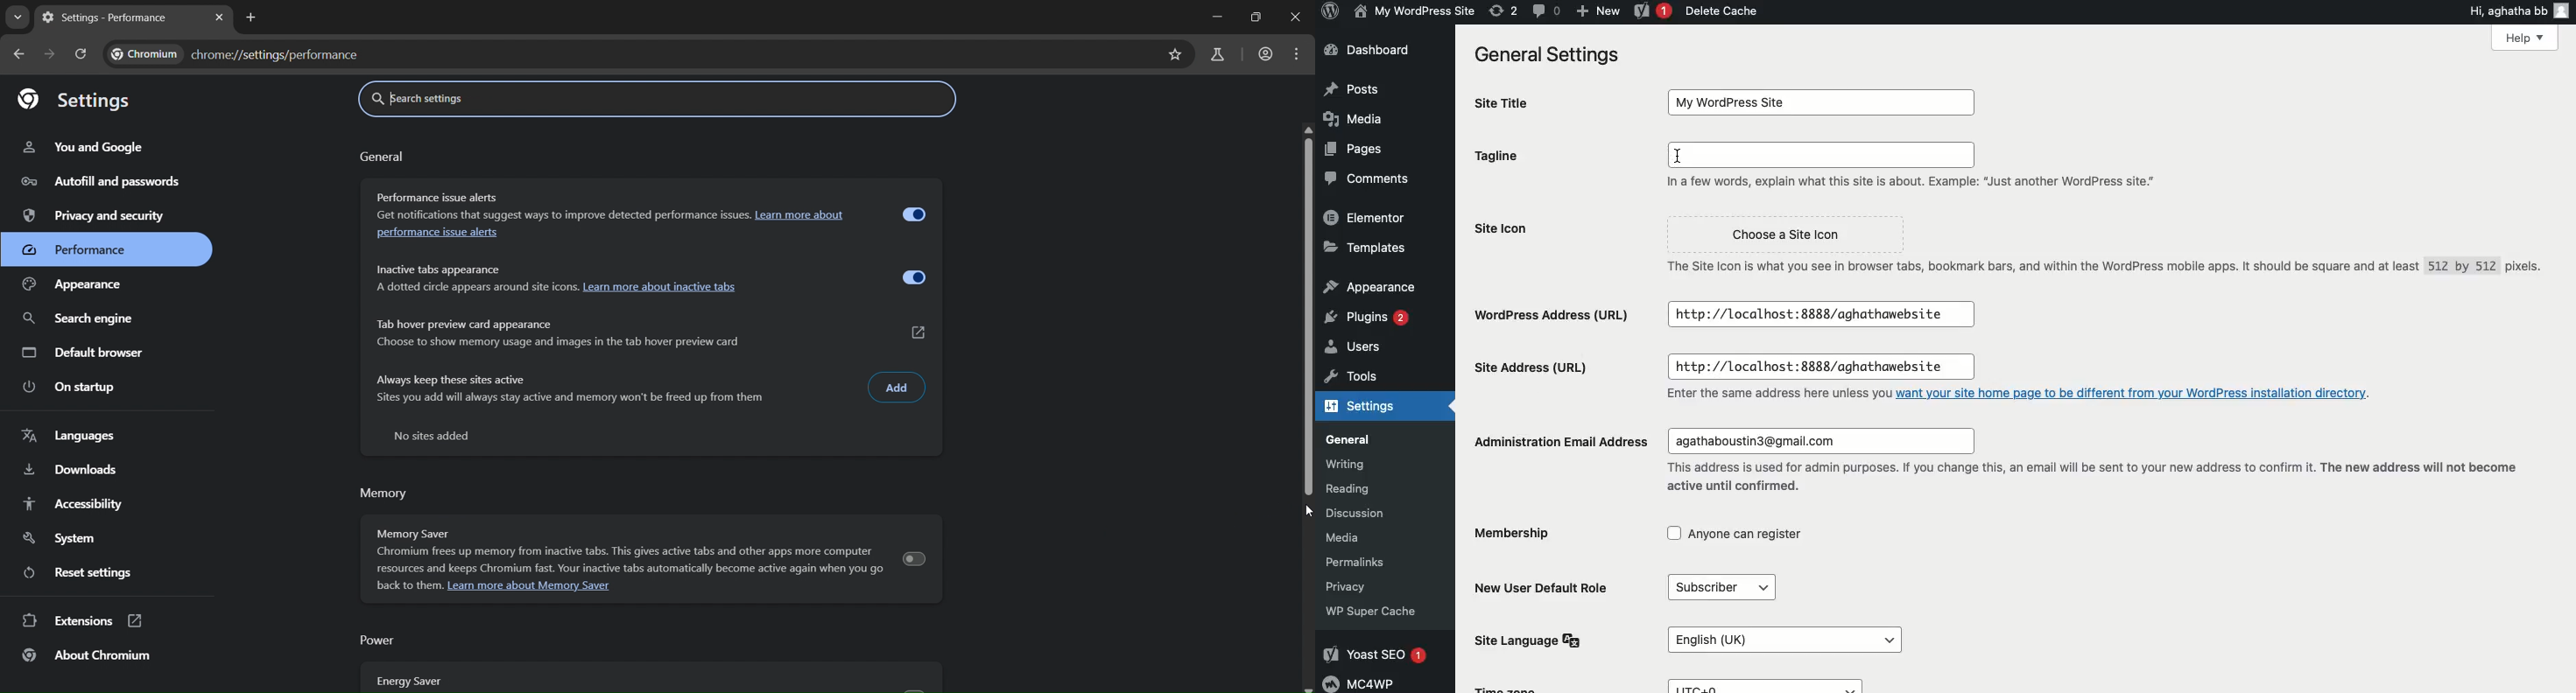  I want to click on WordPress Address URL, so click(1555, 314).